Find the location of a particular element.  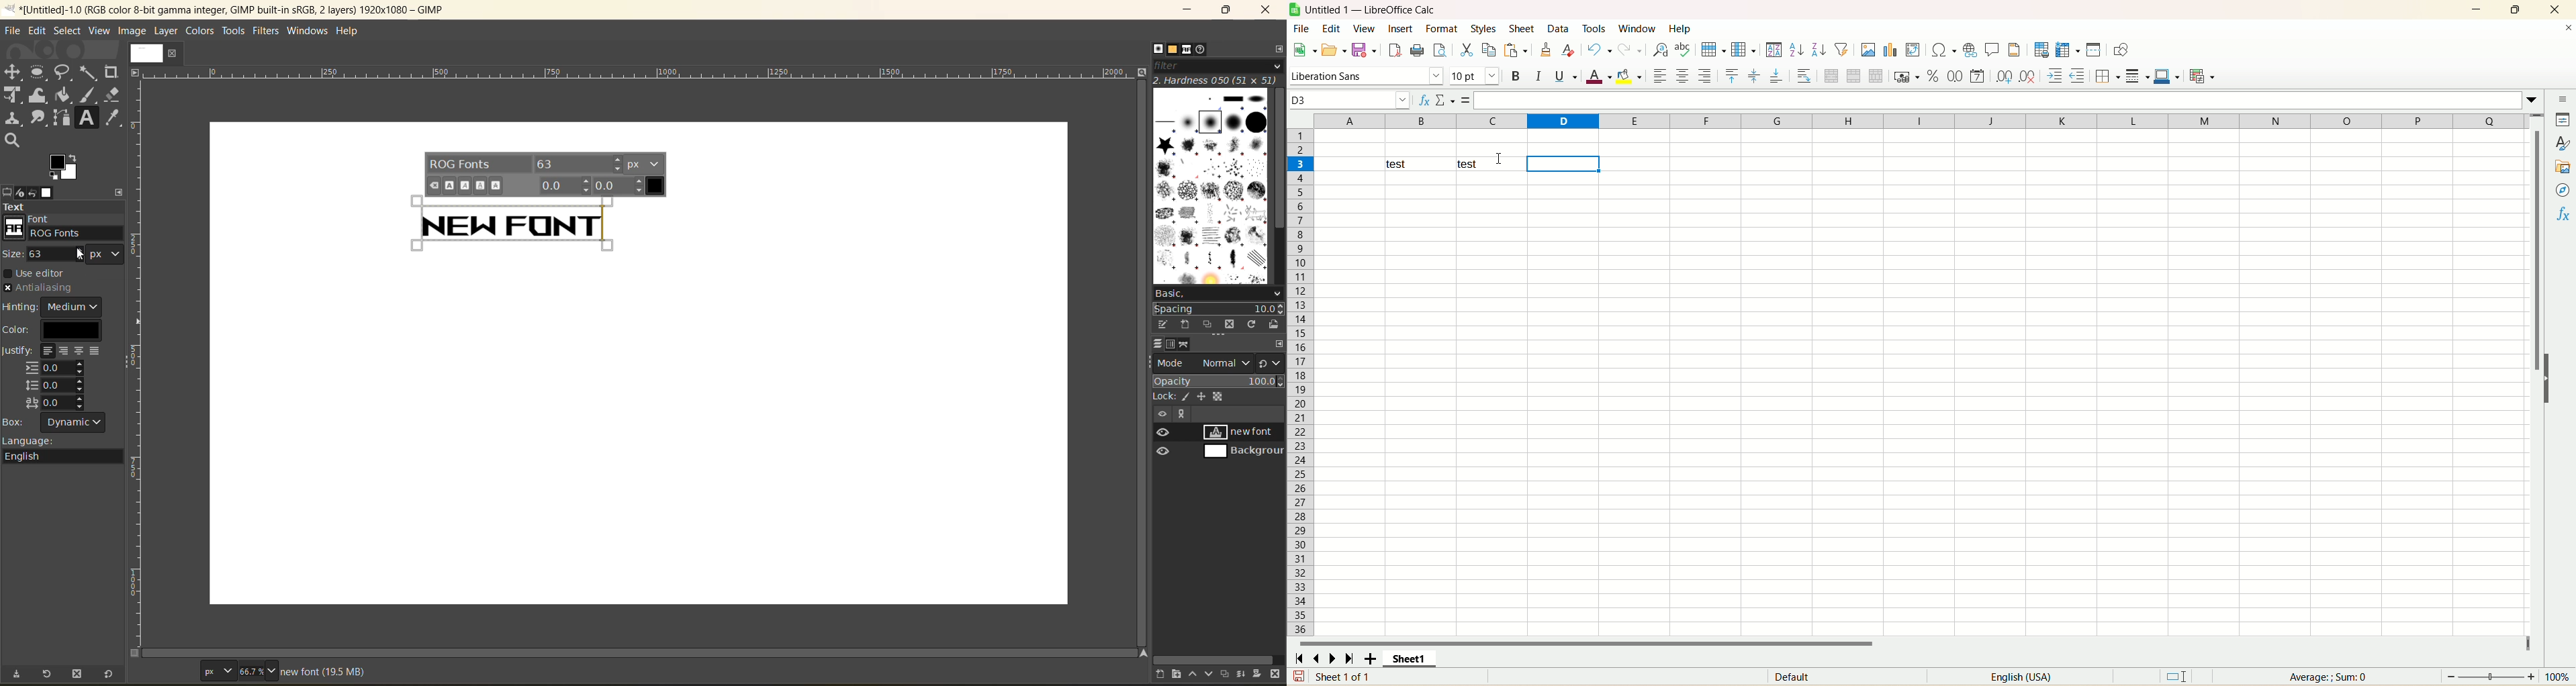

size is located at coordinates (61, 254).